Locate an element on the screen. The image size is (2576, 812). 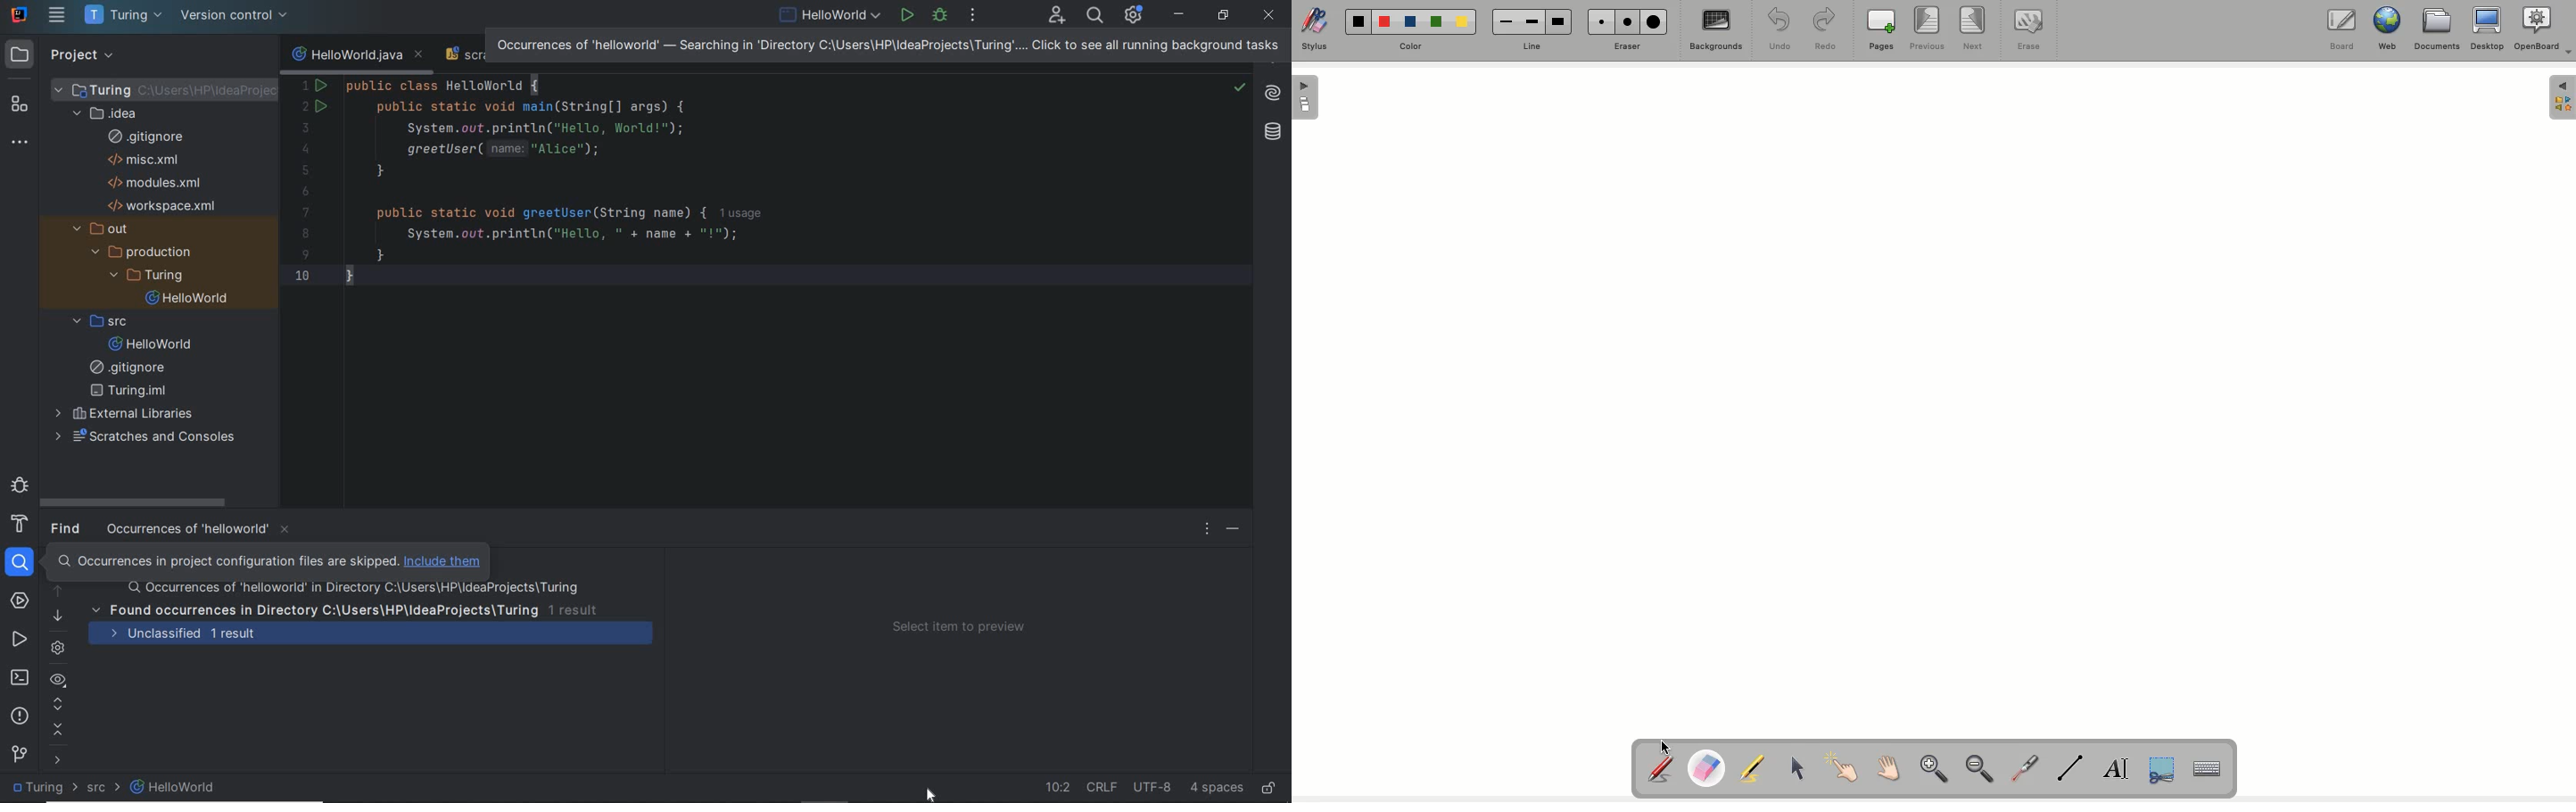
Erase is located at coordinates (2028, 32).